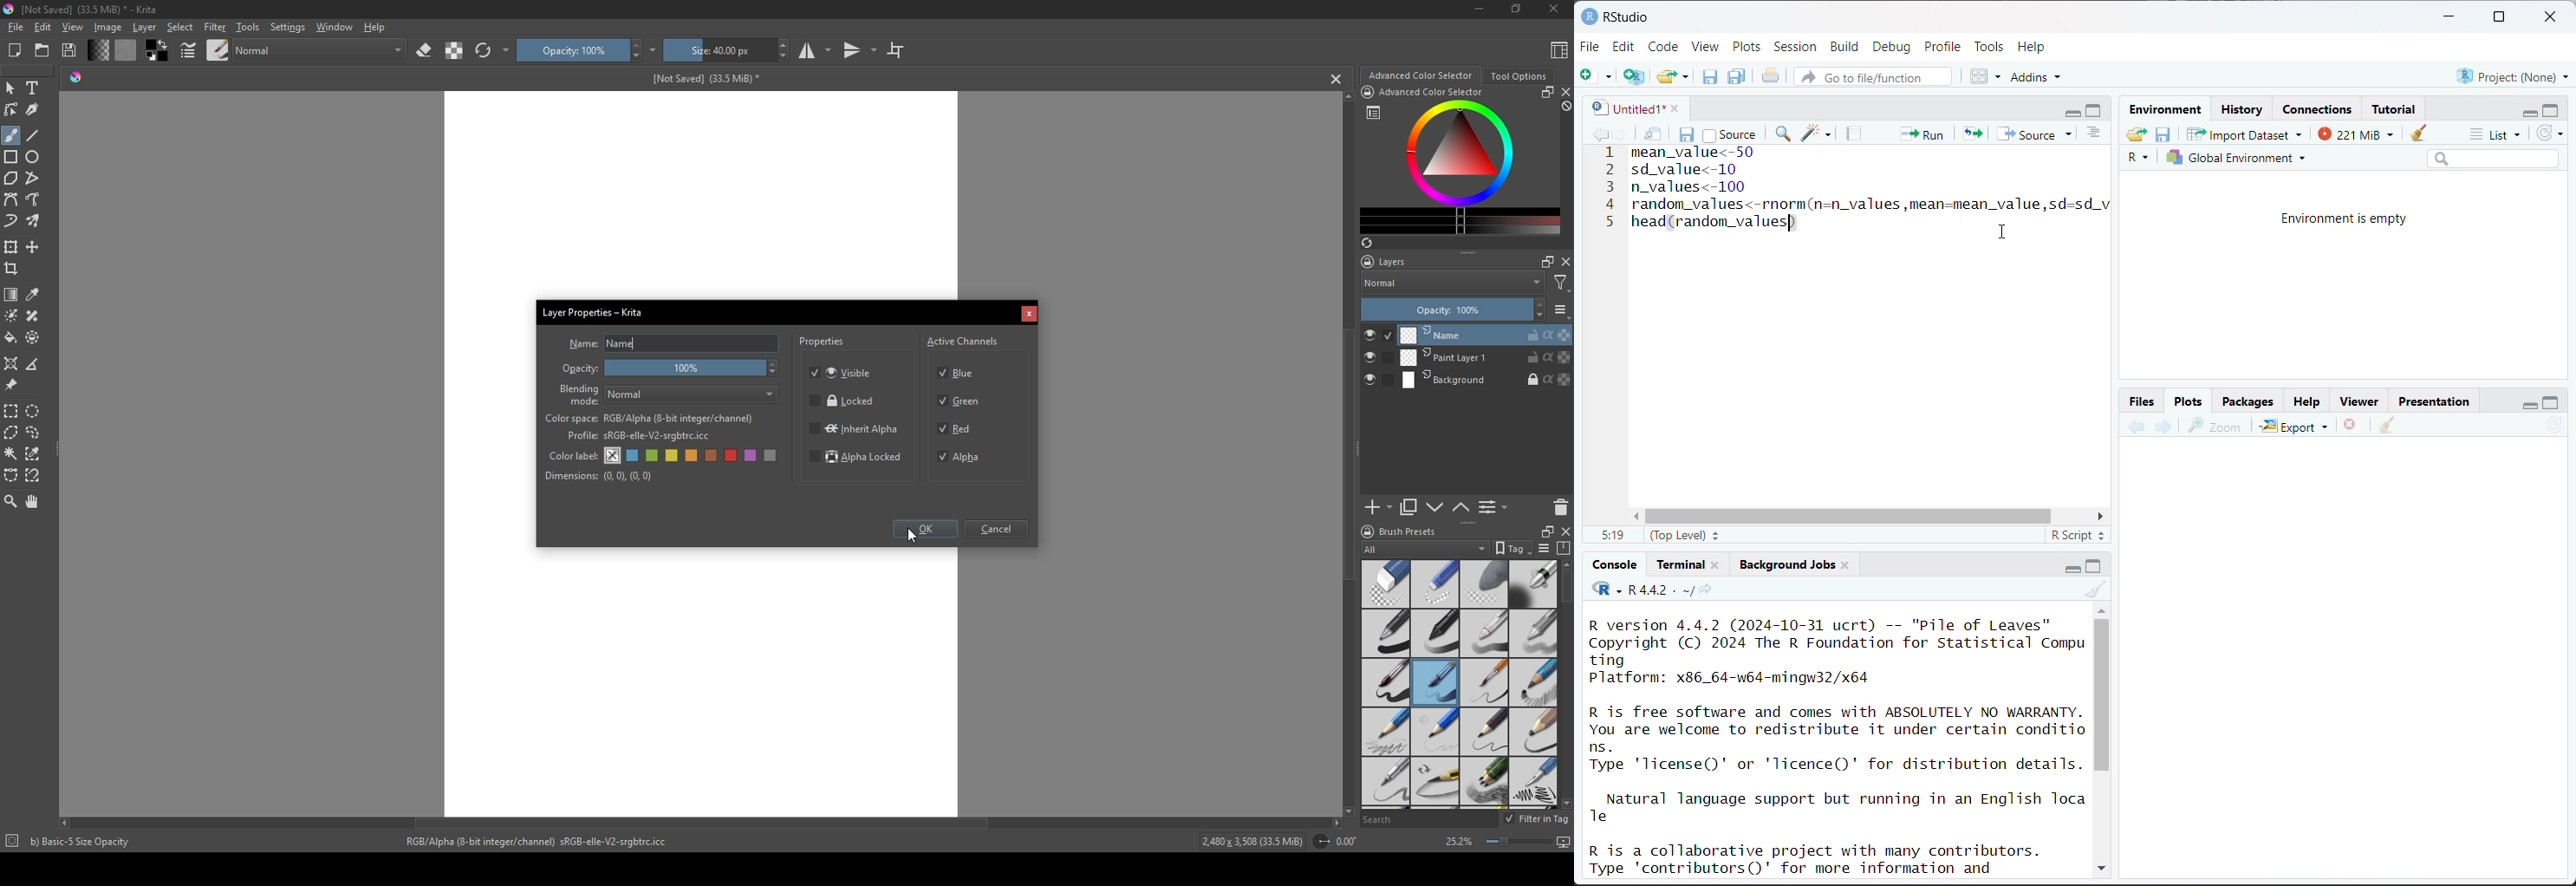  What do you see at coordinates (1565, 588) in the screenshot?
I see `scroll bar` at bounding box center [1565, 588].